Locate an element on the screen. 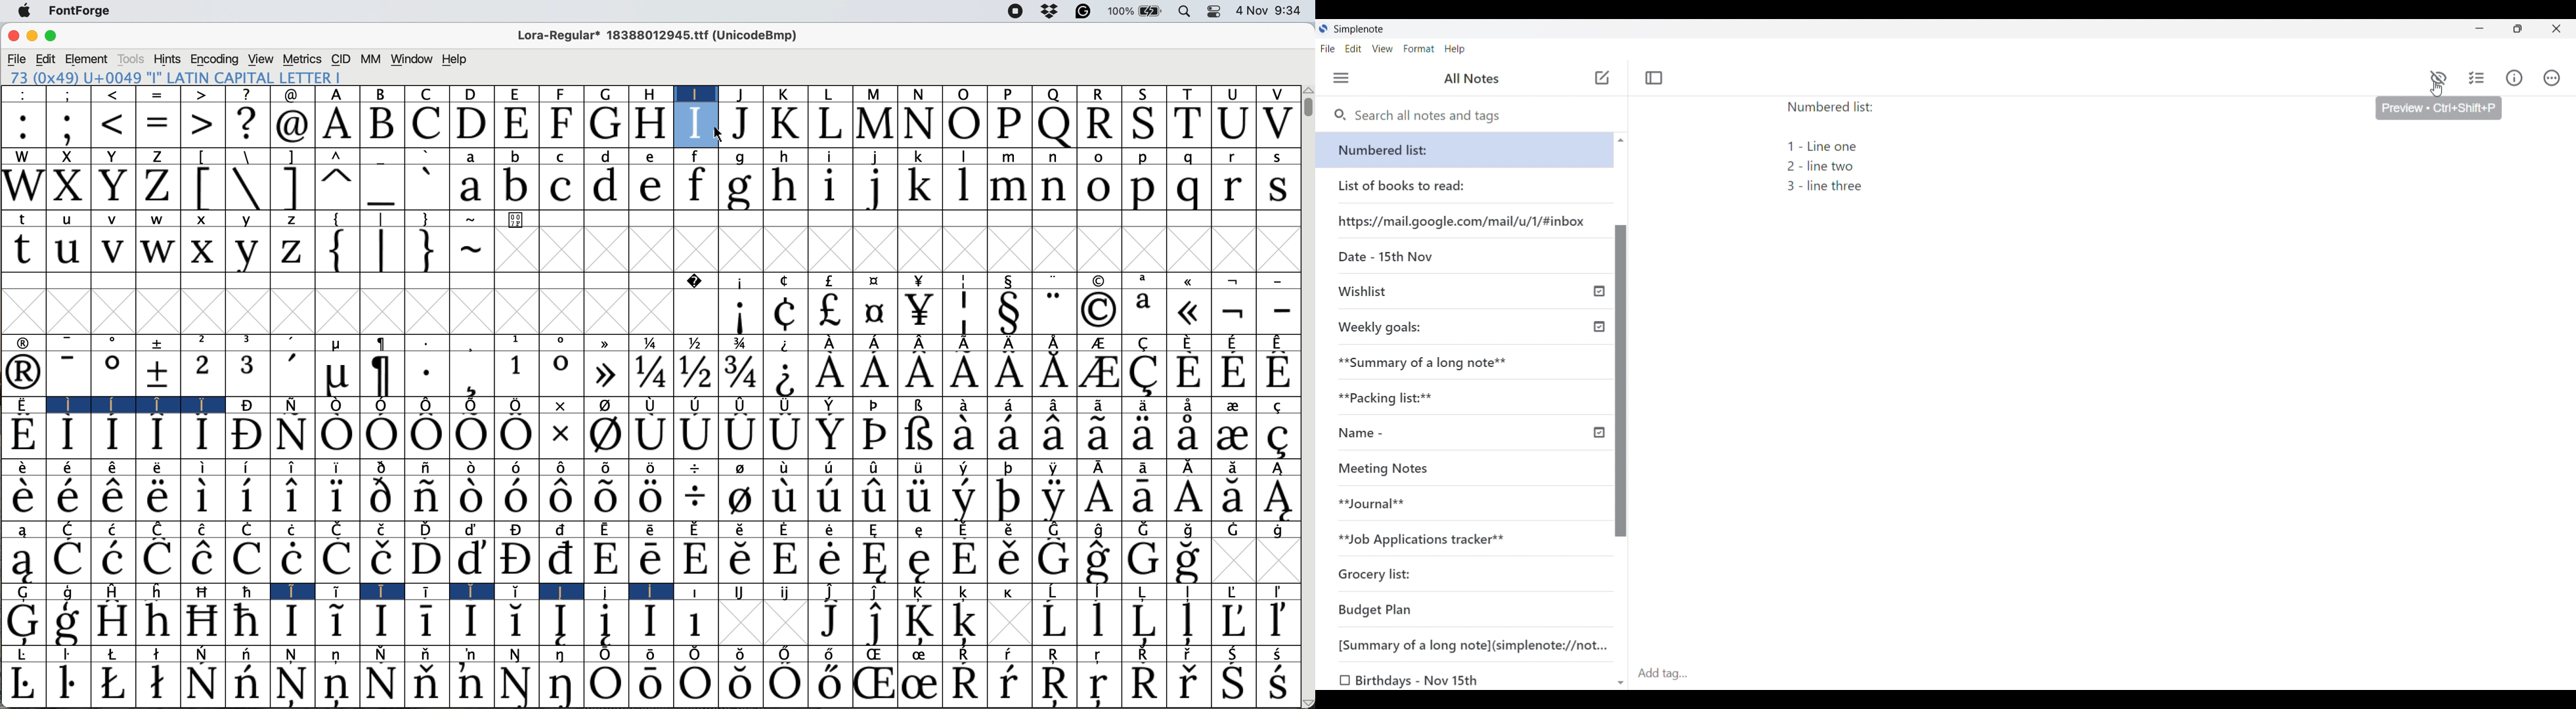 This screenshot has height=728, width=2576. e is located at coordinates (650, 156).